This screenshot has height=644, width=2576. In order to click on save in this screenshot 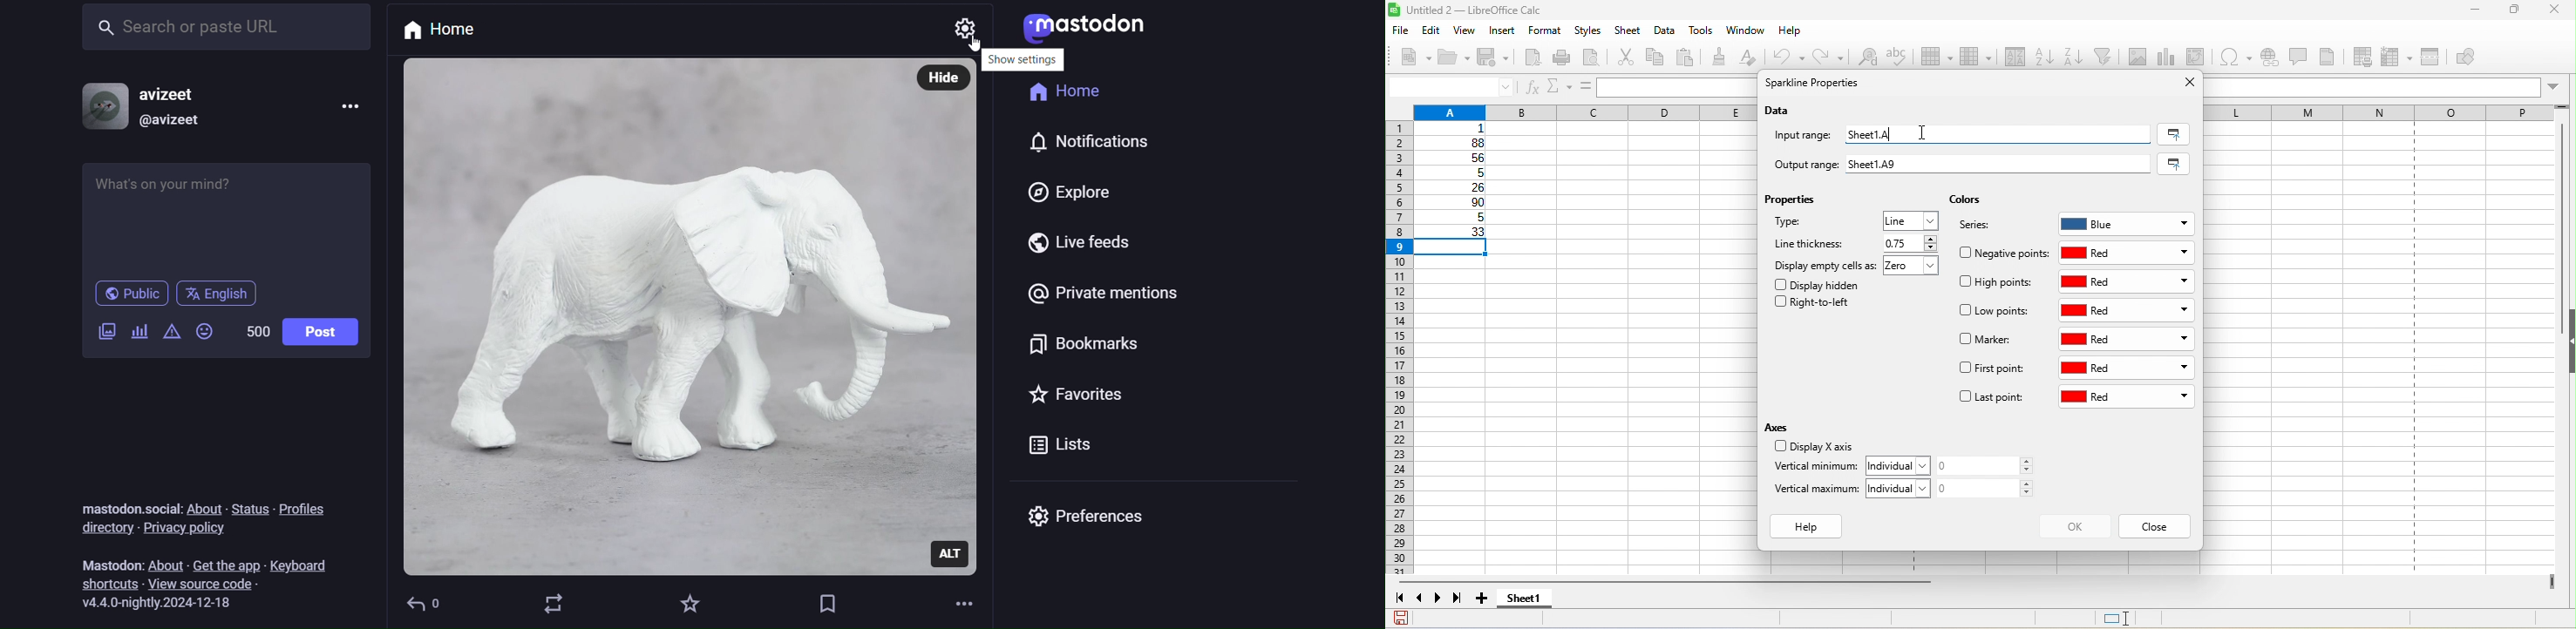, I will do `click(1497, 59)`.